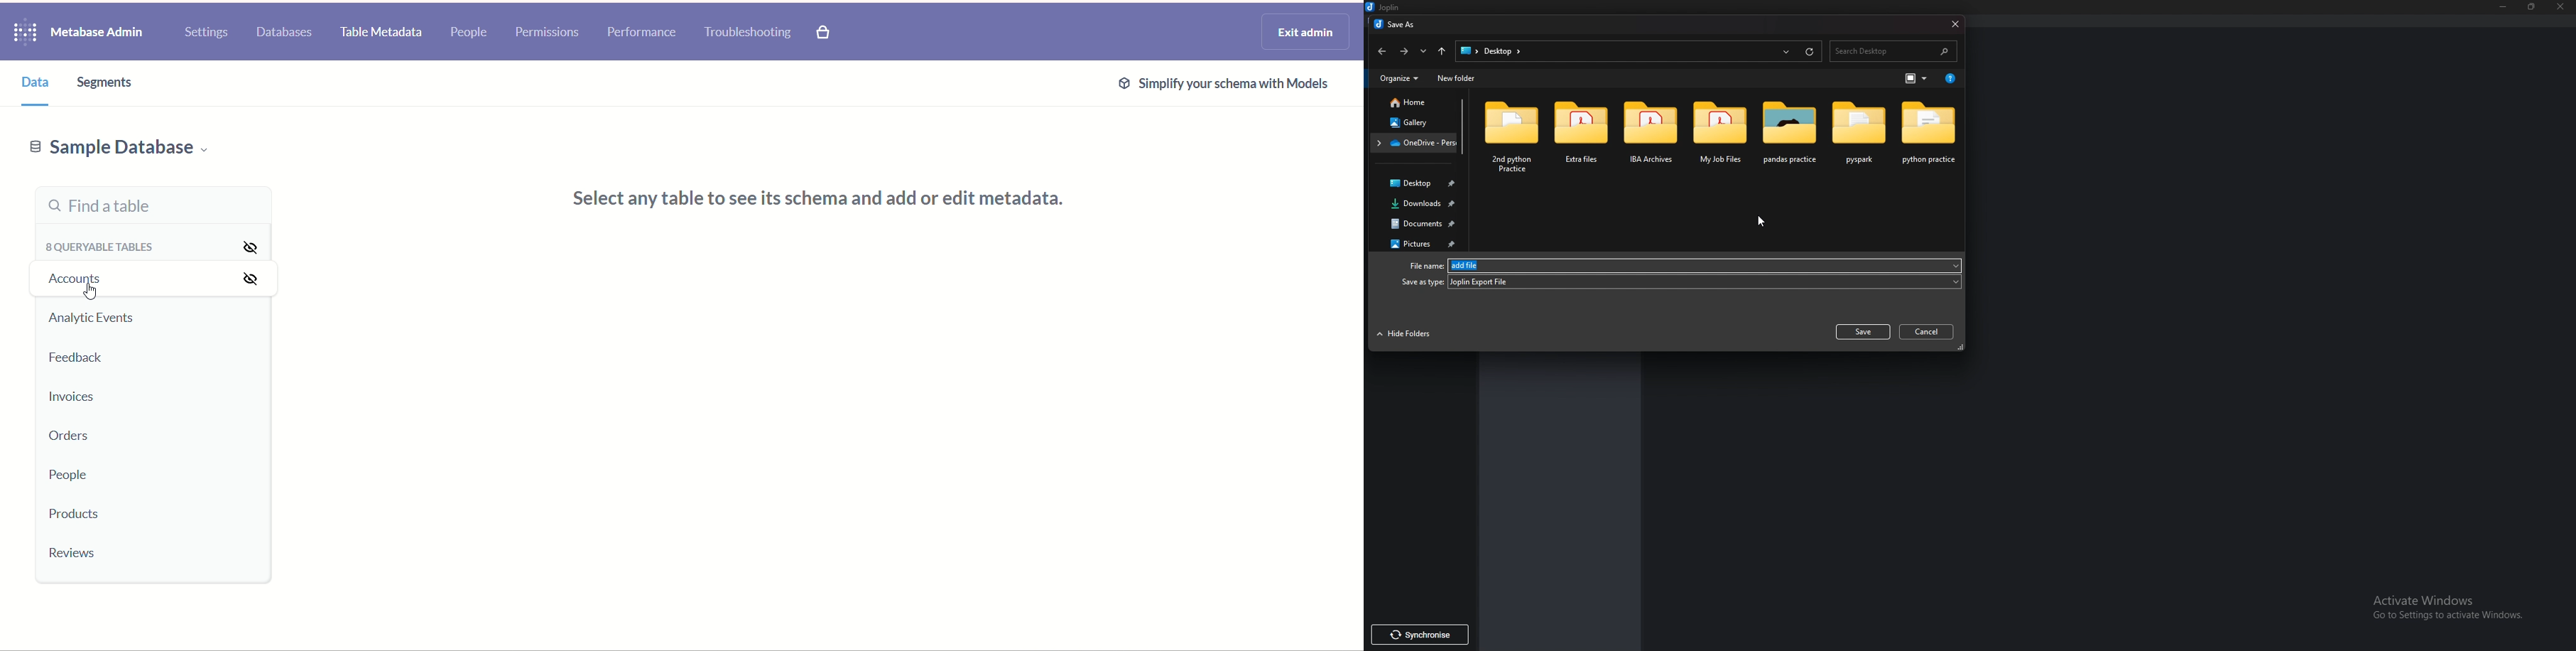  Describe the element at coordinates (1811, 52) in the screenshot. I see `refresh` at that location.